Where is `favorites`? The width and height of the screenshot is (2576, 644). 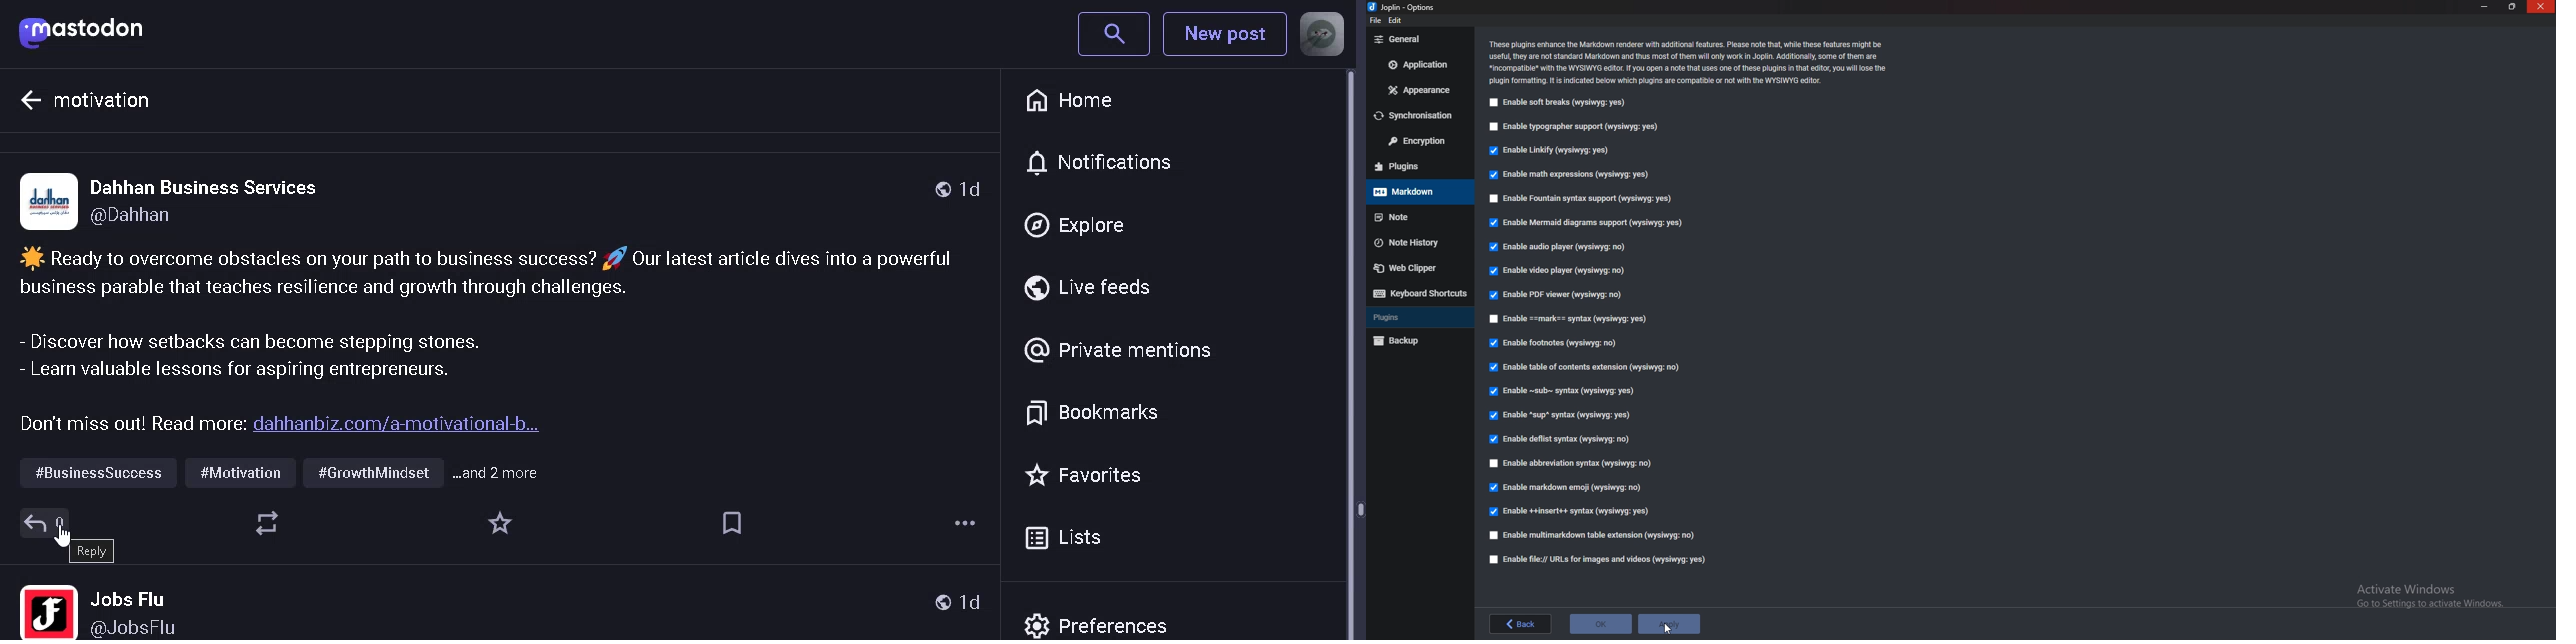 favorites is located at coordinates (498, 523).